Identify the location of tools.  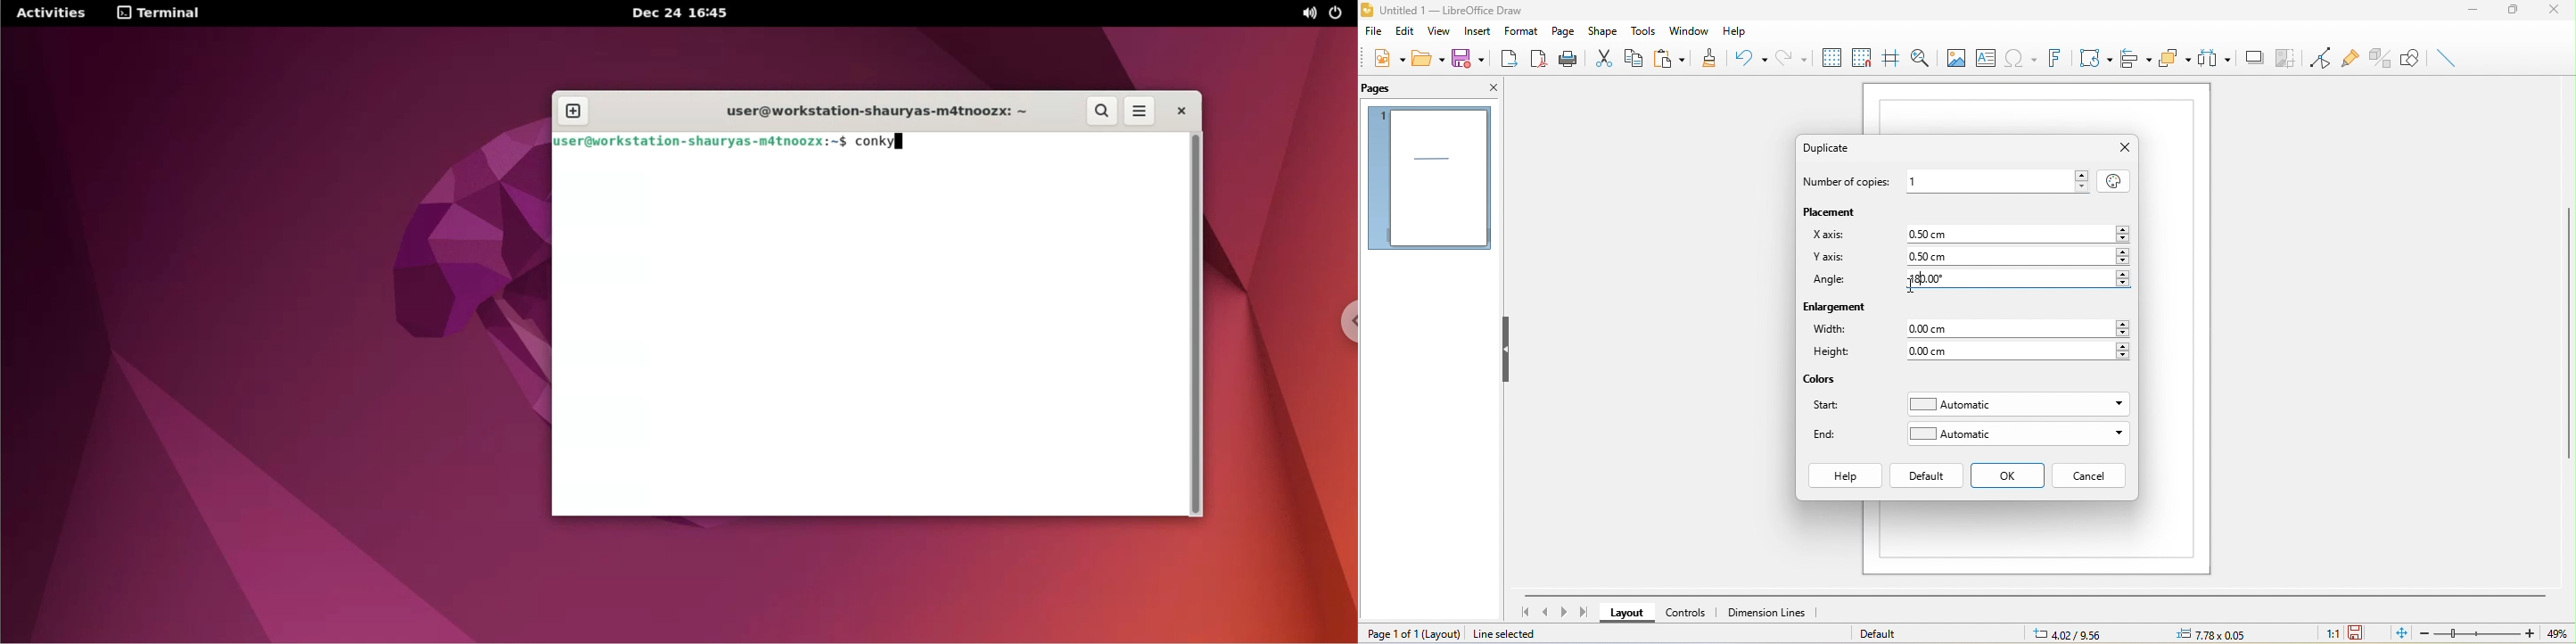
(1645, 31).